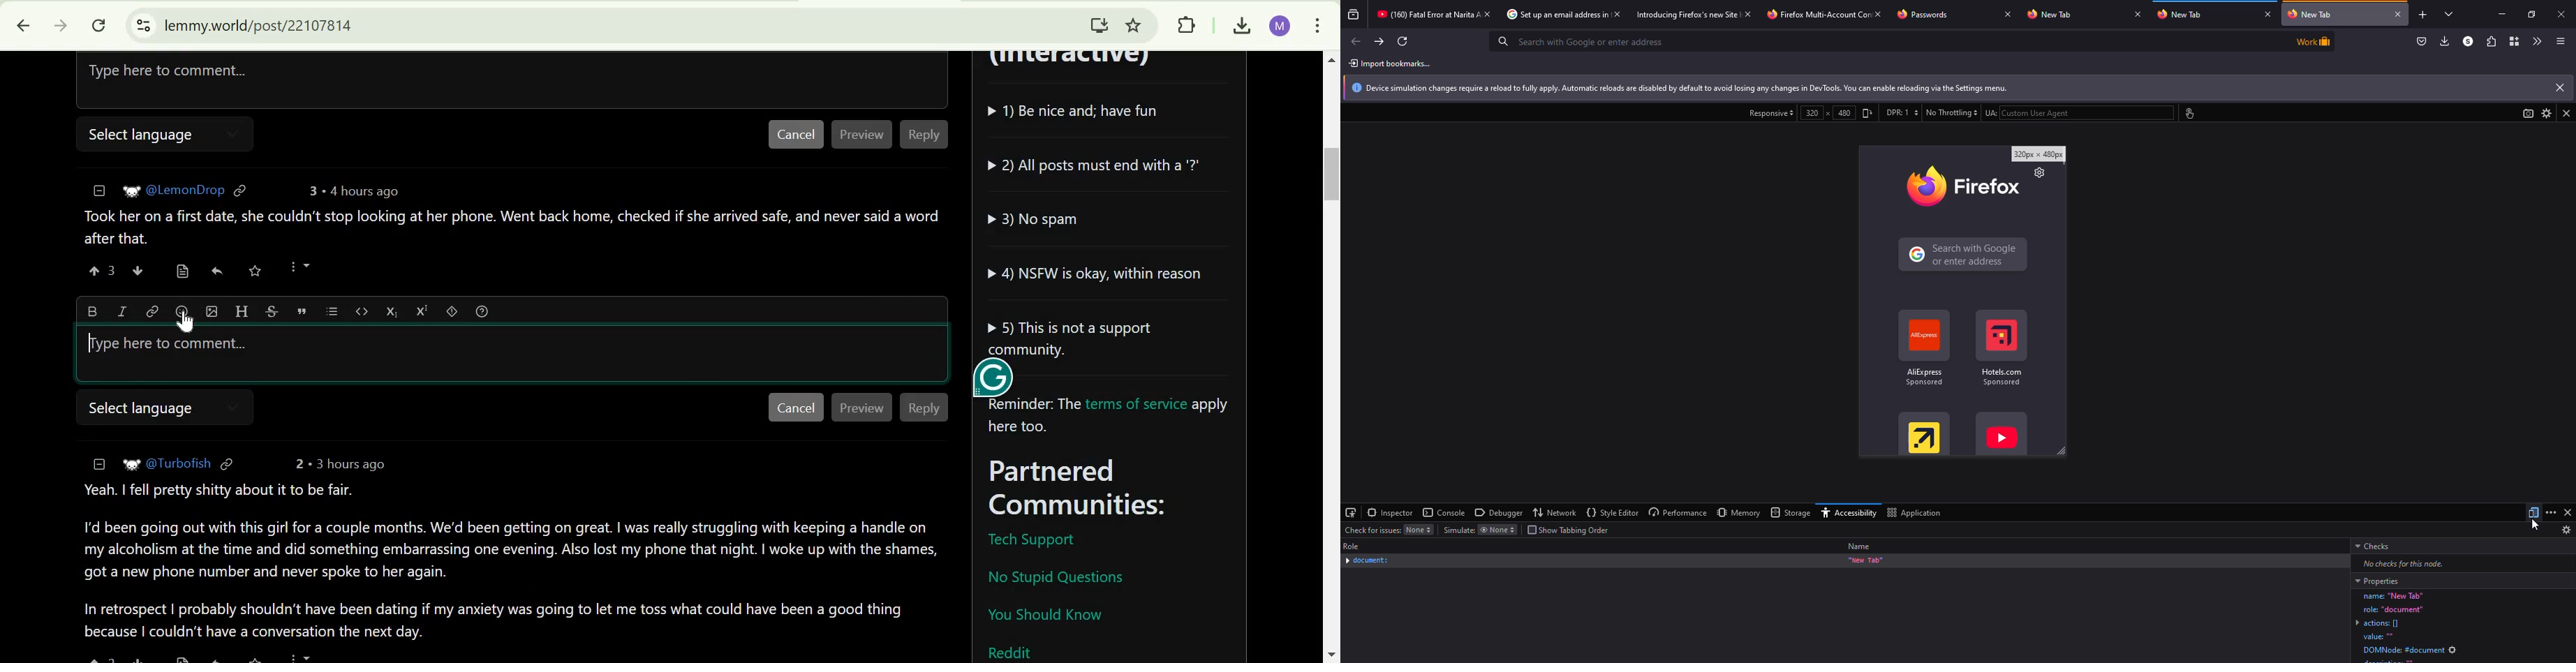 The height and width of the screenshot is (672, 2576). I want to click on minimize, so click(2496, 14).